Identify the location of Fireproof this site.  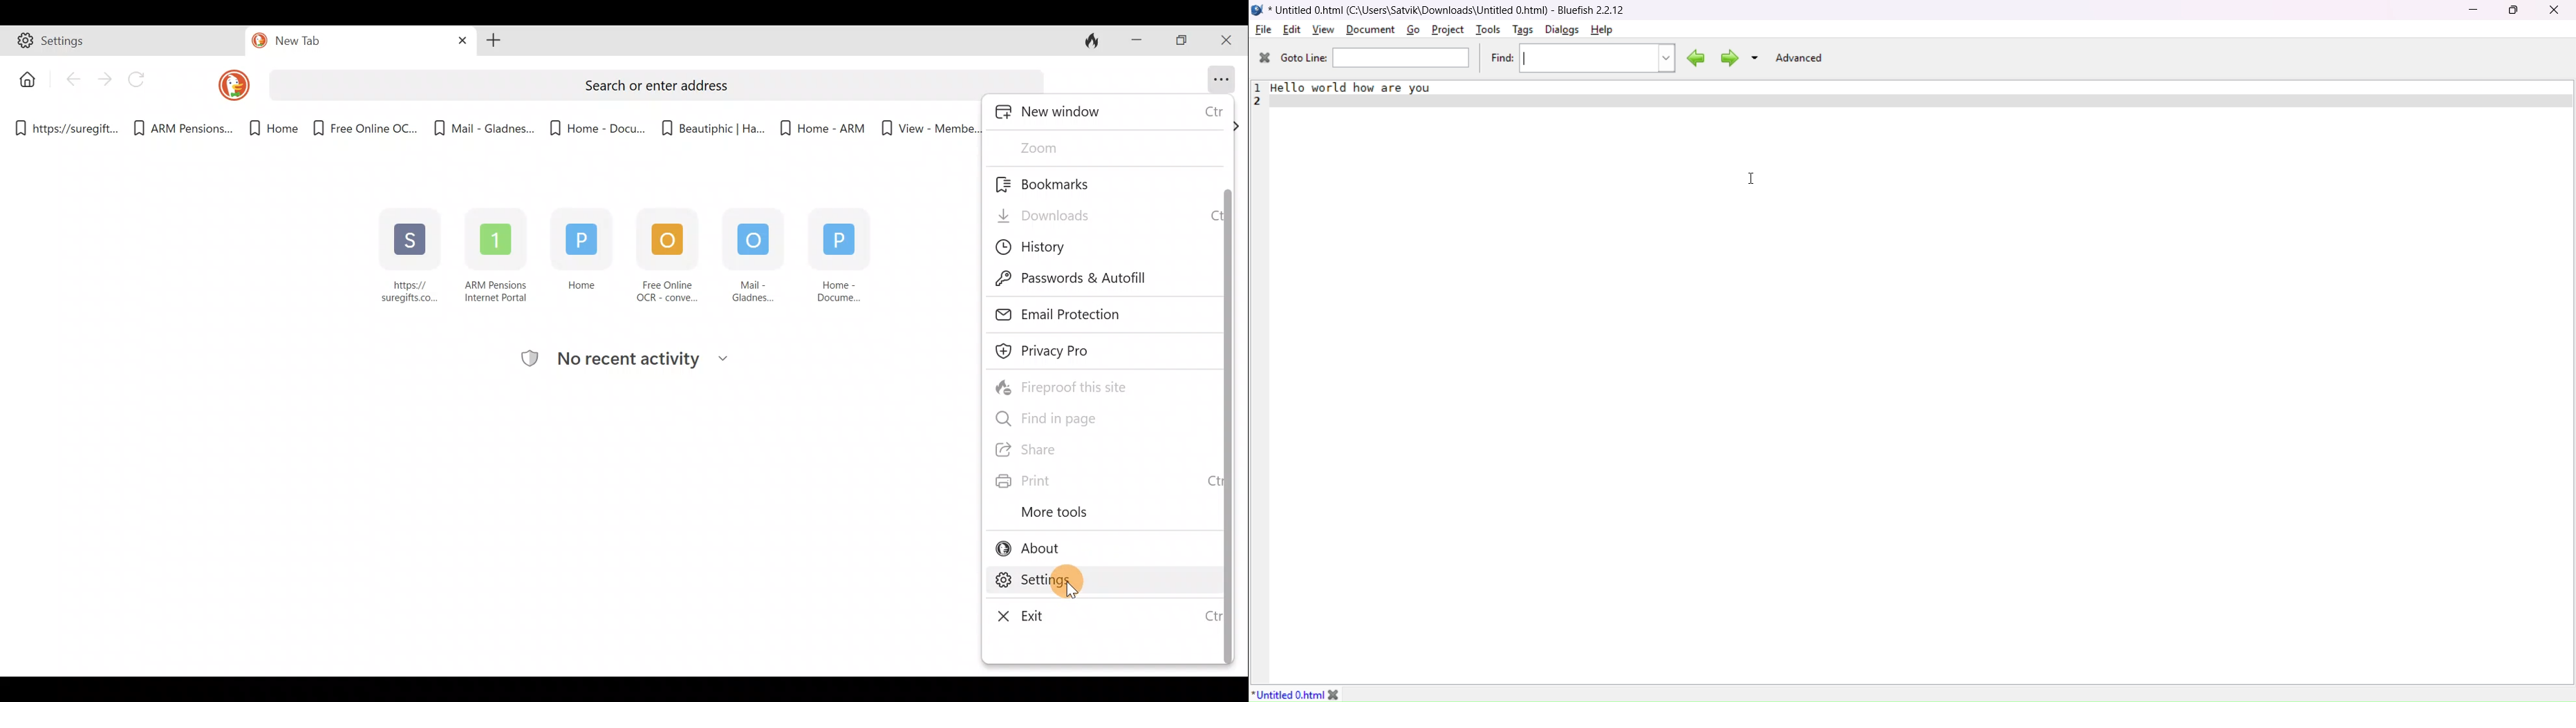
(1061, 387).